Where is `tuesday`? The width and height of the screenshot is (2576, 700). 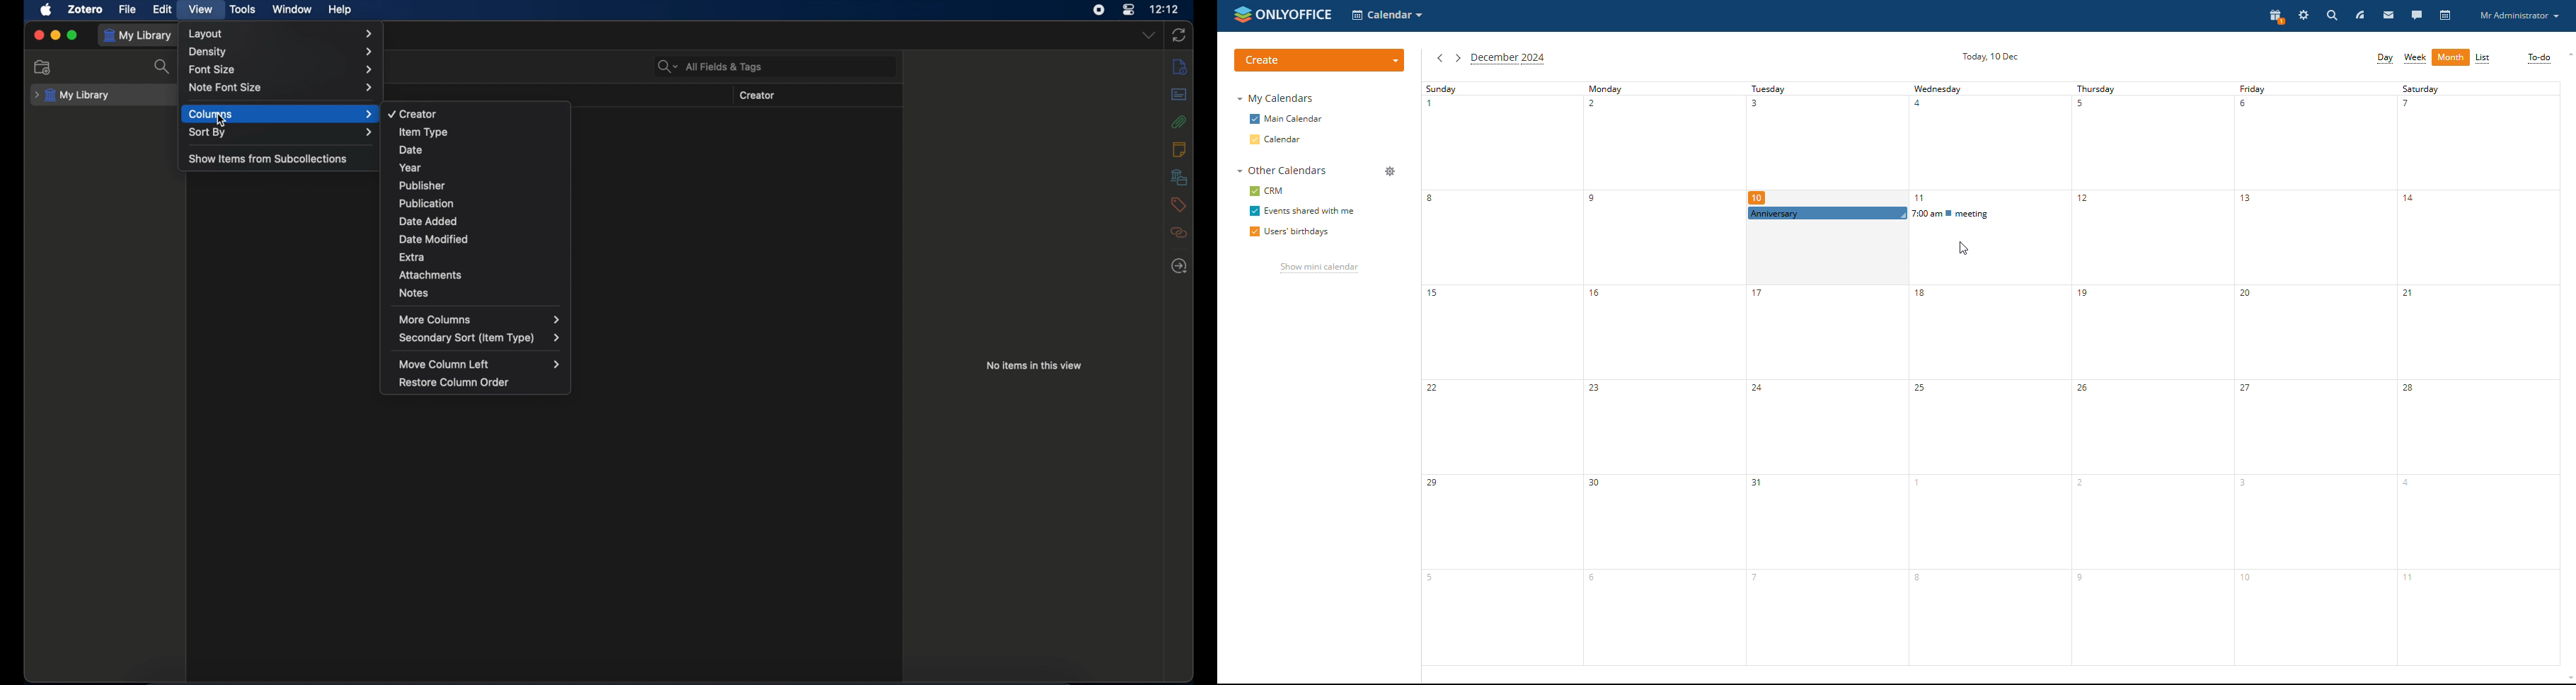
tuesday is located at coordinates (1825, 374).